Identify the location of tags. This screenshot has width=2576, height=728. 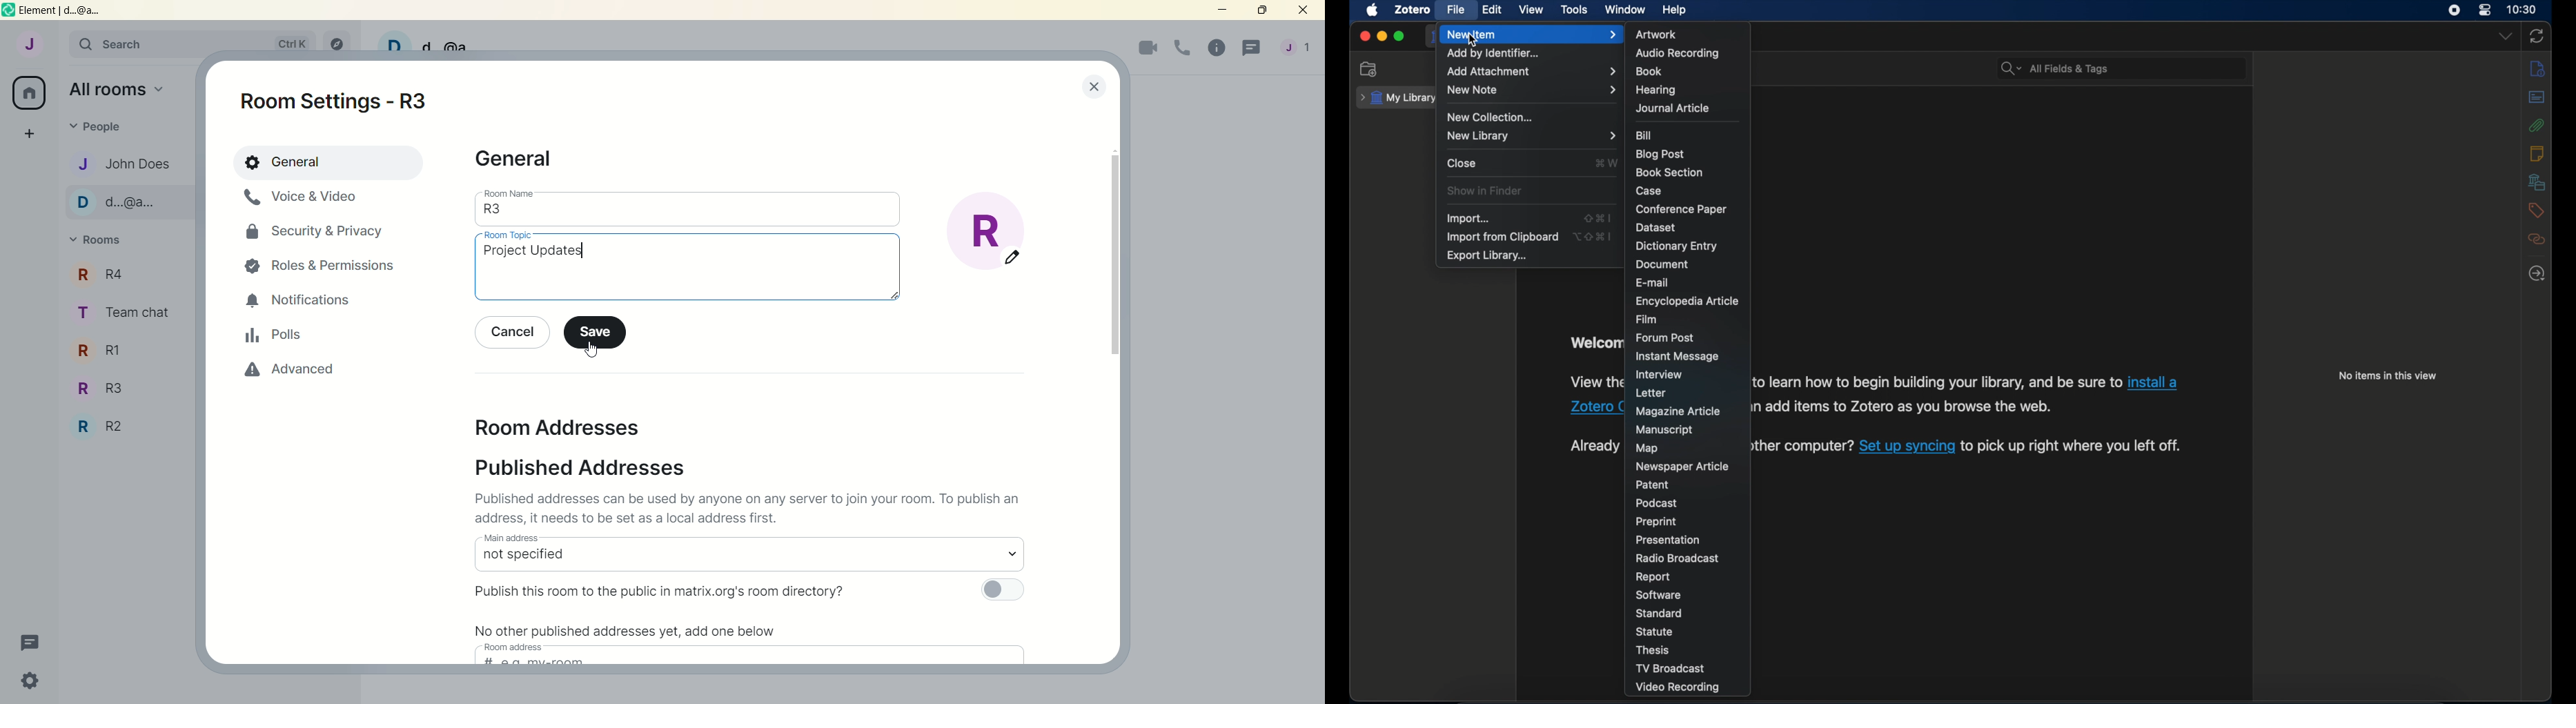
(2535, 210).